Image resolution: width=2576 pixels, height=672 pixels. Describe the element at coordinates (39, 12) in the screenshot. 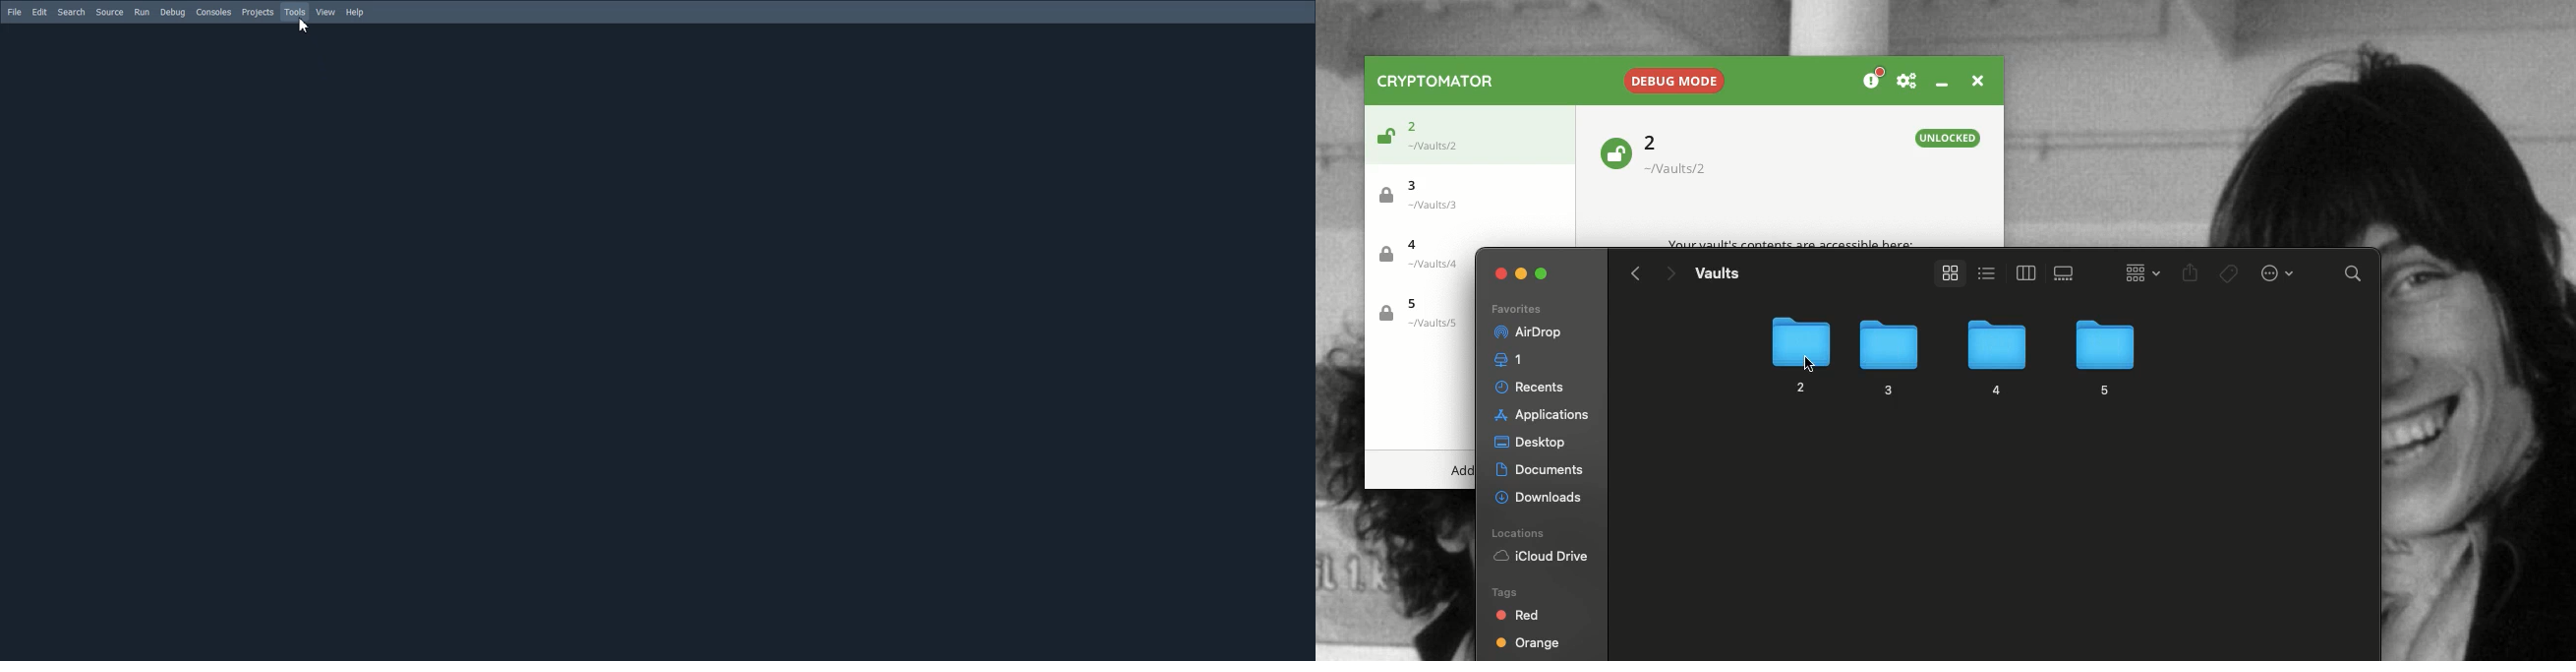

I see `Edit` at that location.